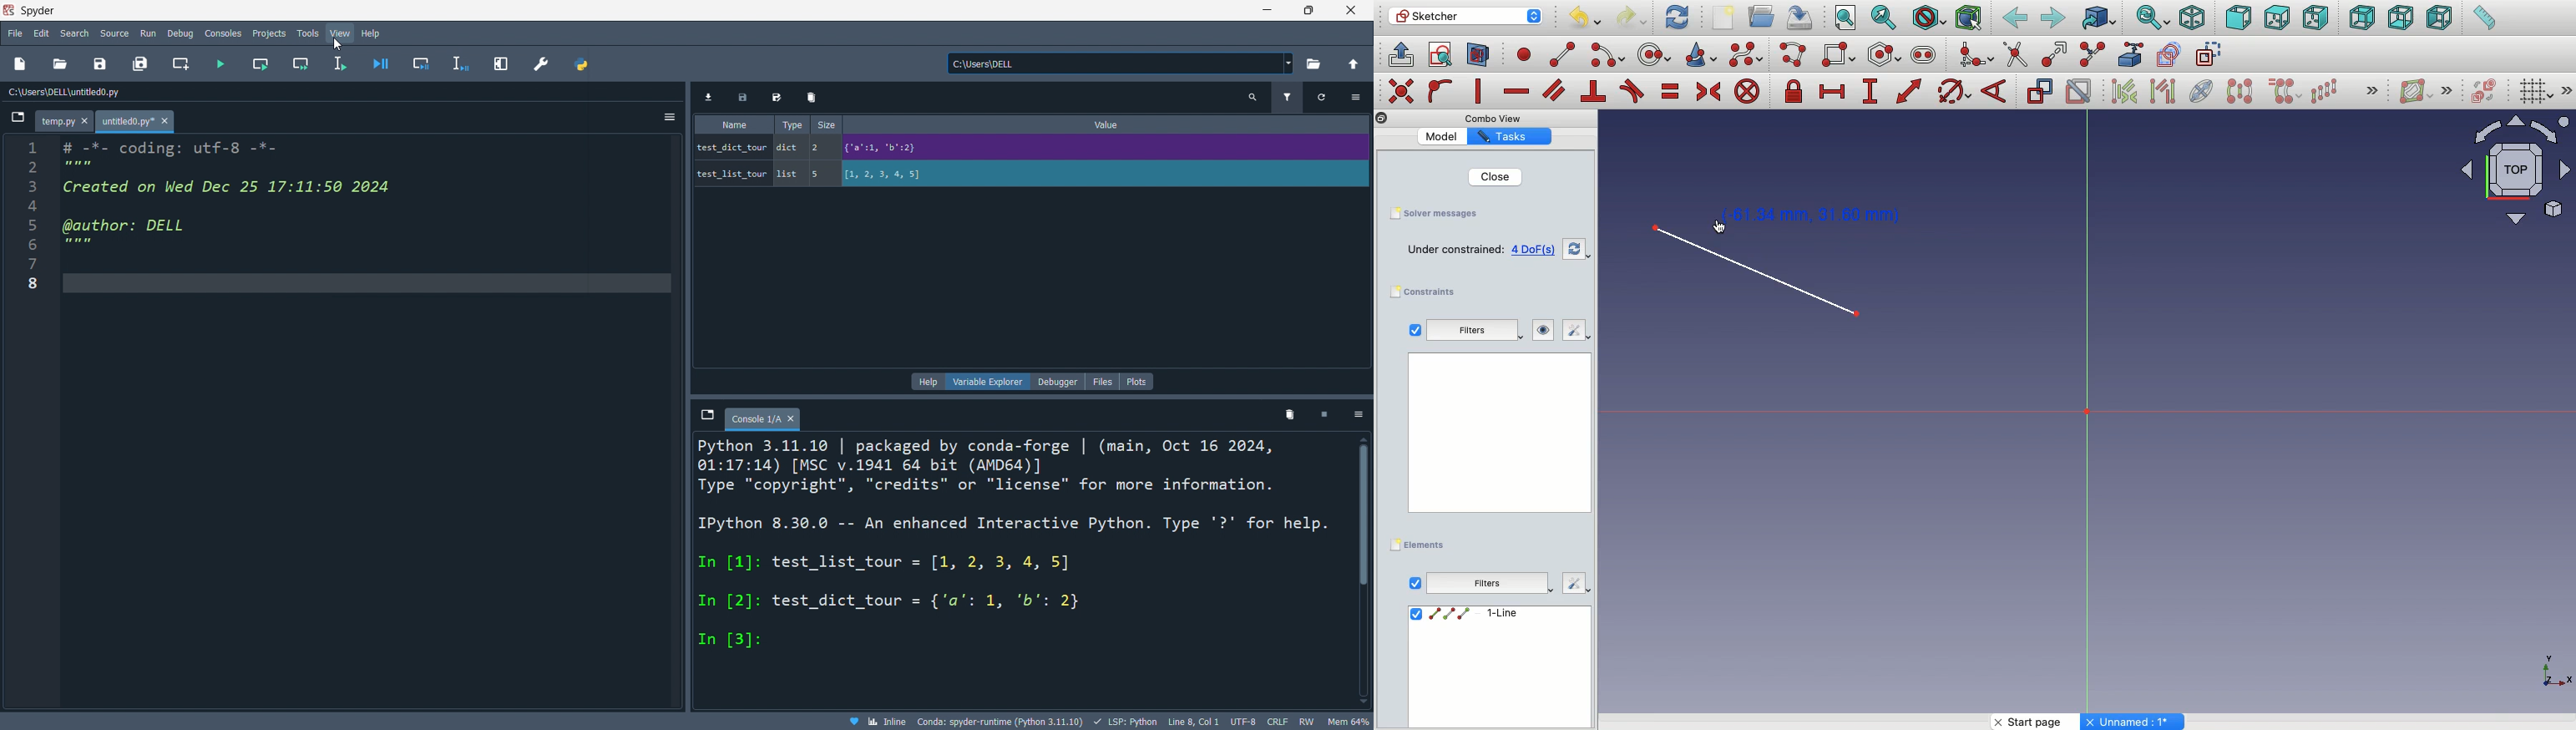 This screenshot has width=2576, height=756. What do you see at coordinates (1120, 64) in the screenshot?
I see `current directory` at bounding box center [1120, 64].